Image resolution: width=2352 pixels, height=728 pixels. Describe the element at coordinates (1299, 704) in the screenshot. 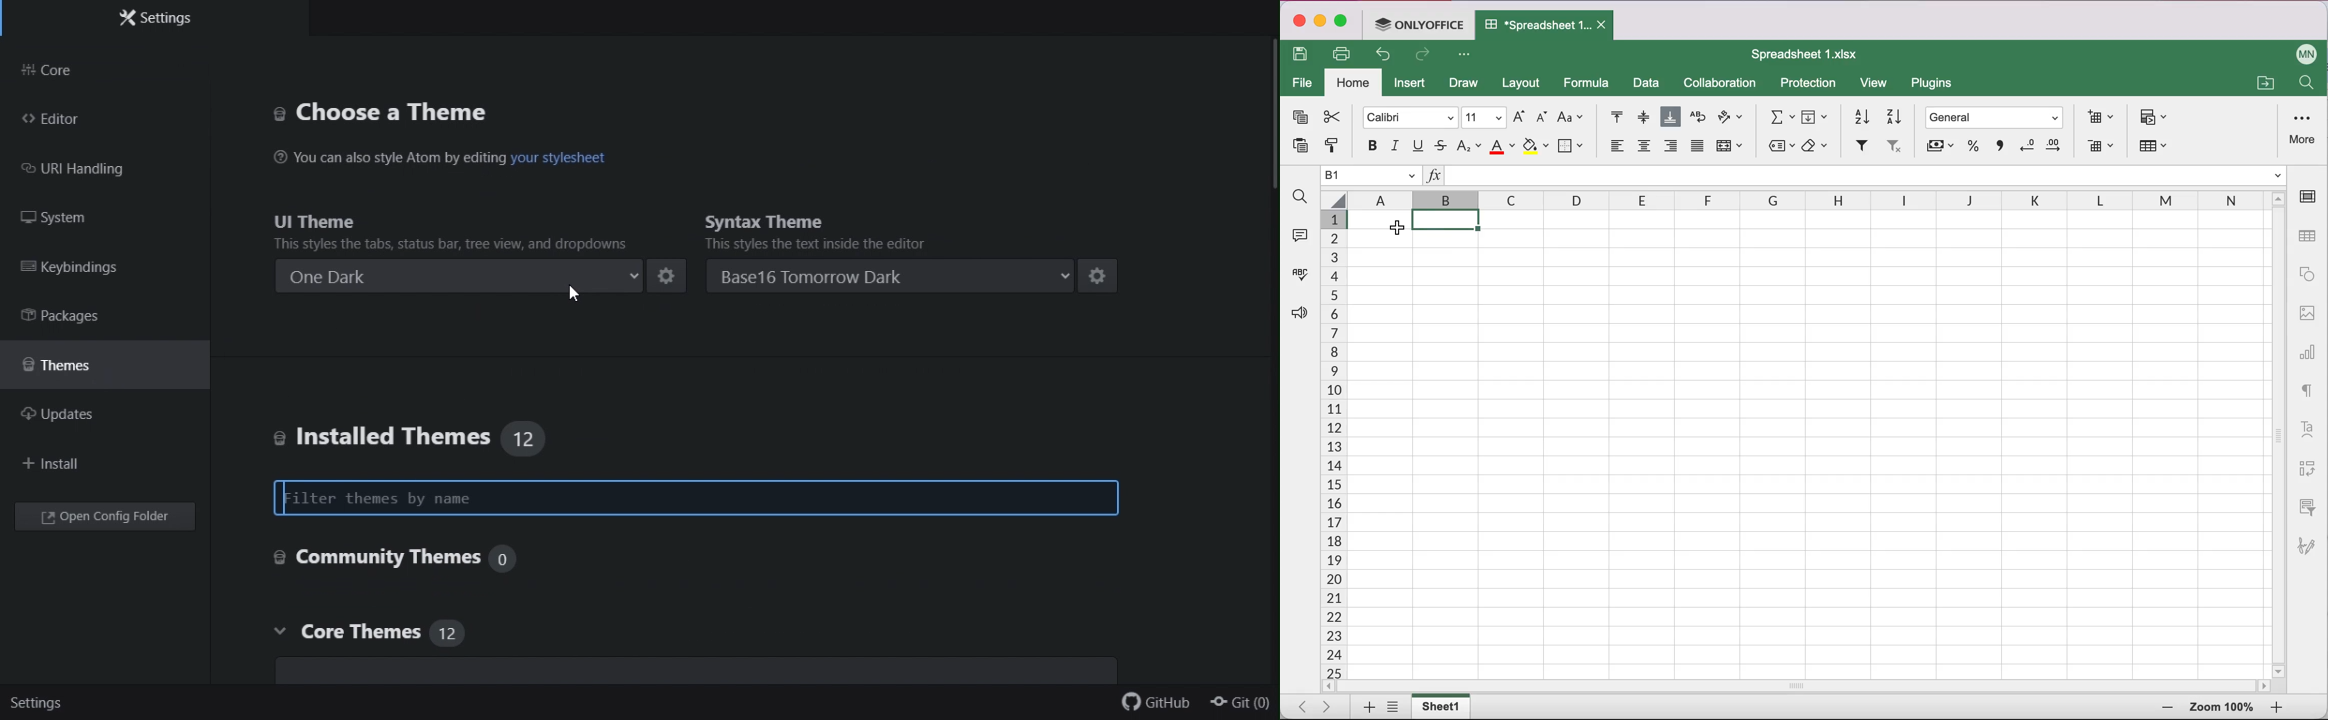

I see `Scroll to first sheet` at that location.